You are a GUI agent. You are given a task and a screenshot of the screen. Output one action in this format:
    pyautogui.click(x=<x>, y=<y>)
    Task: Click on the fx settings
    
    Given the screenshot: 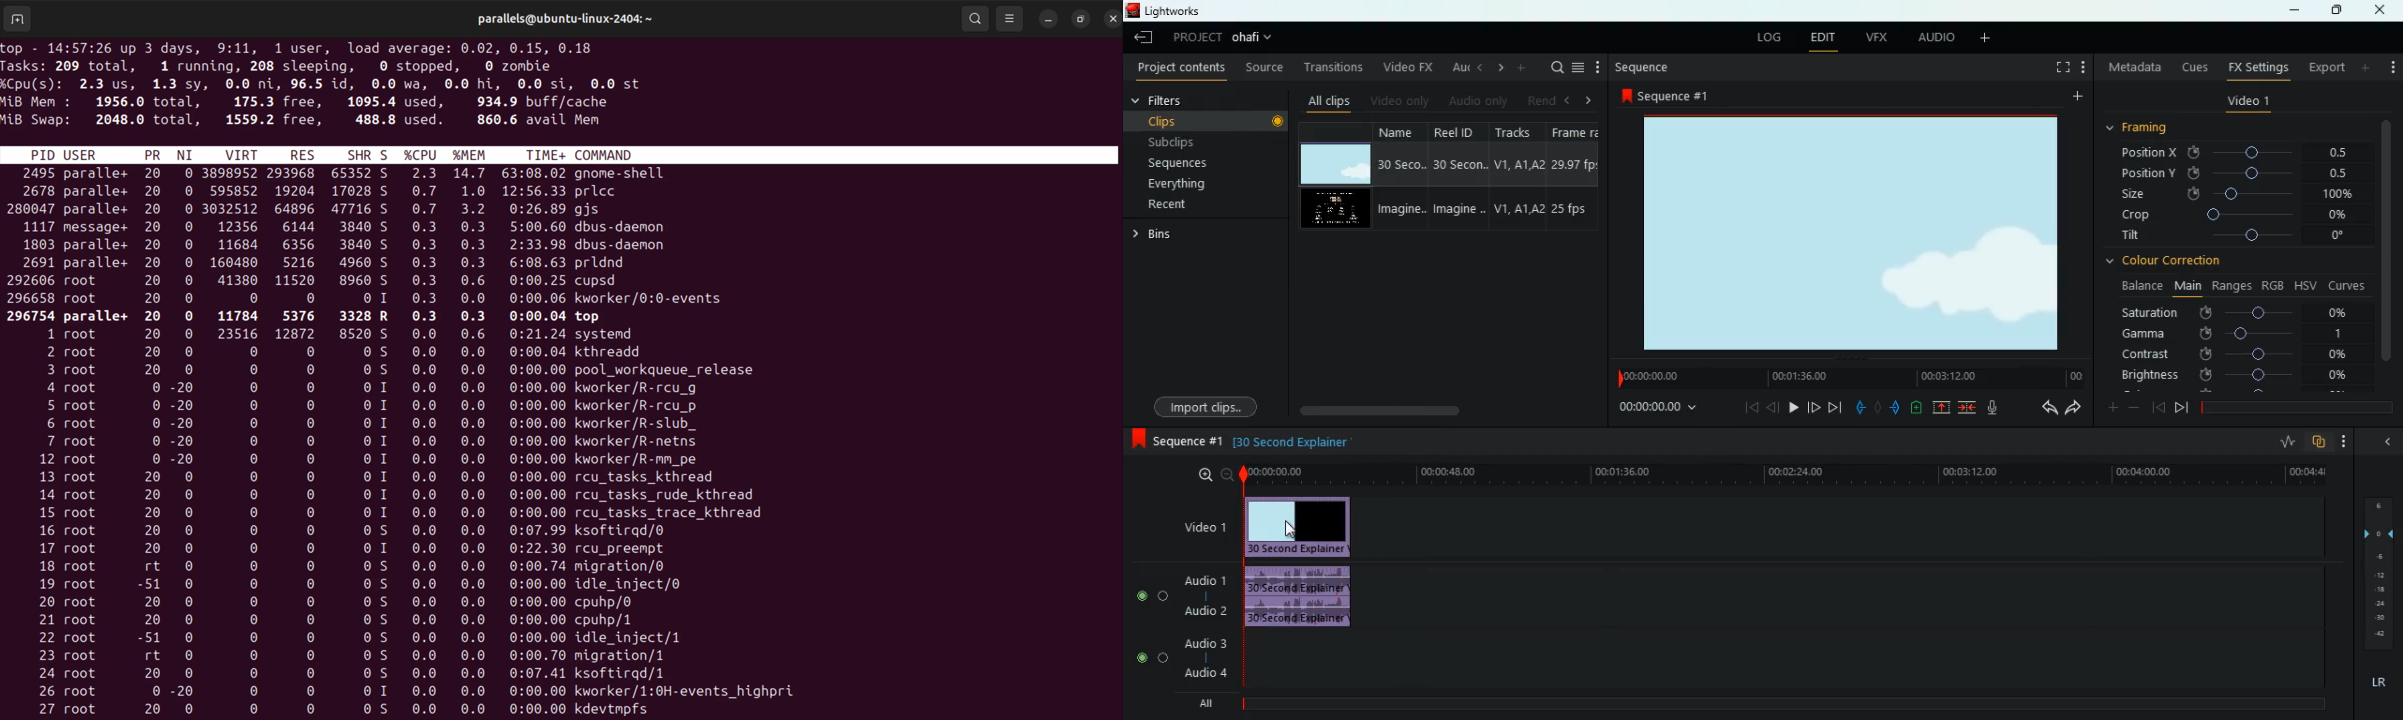 What is the action you would take?
    pyautogui.click(x=2256, y=67)
    